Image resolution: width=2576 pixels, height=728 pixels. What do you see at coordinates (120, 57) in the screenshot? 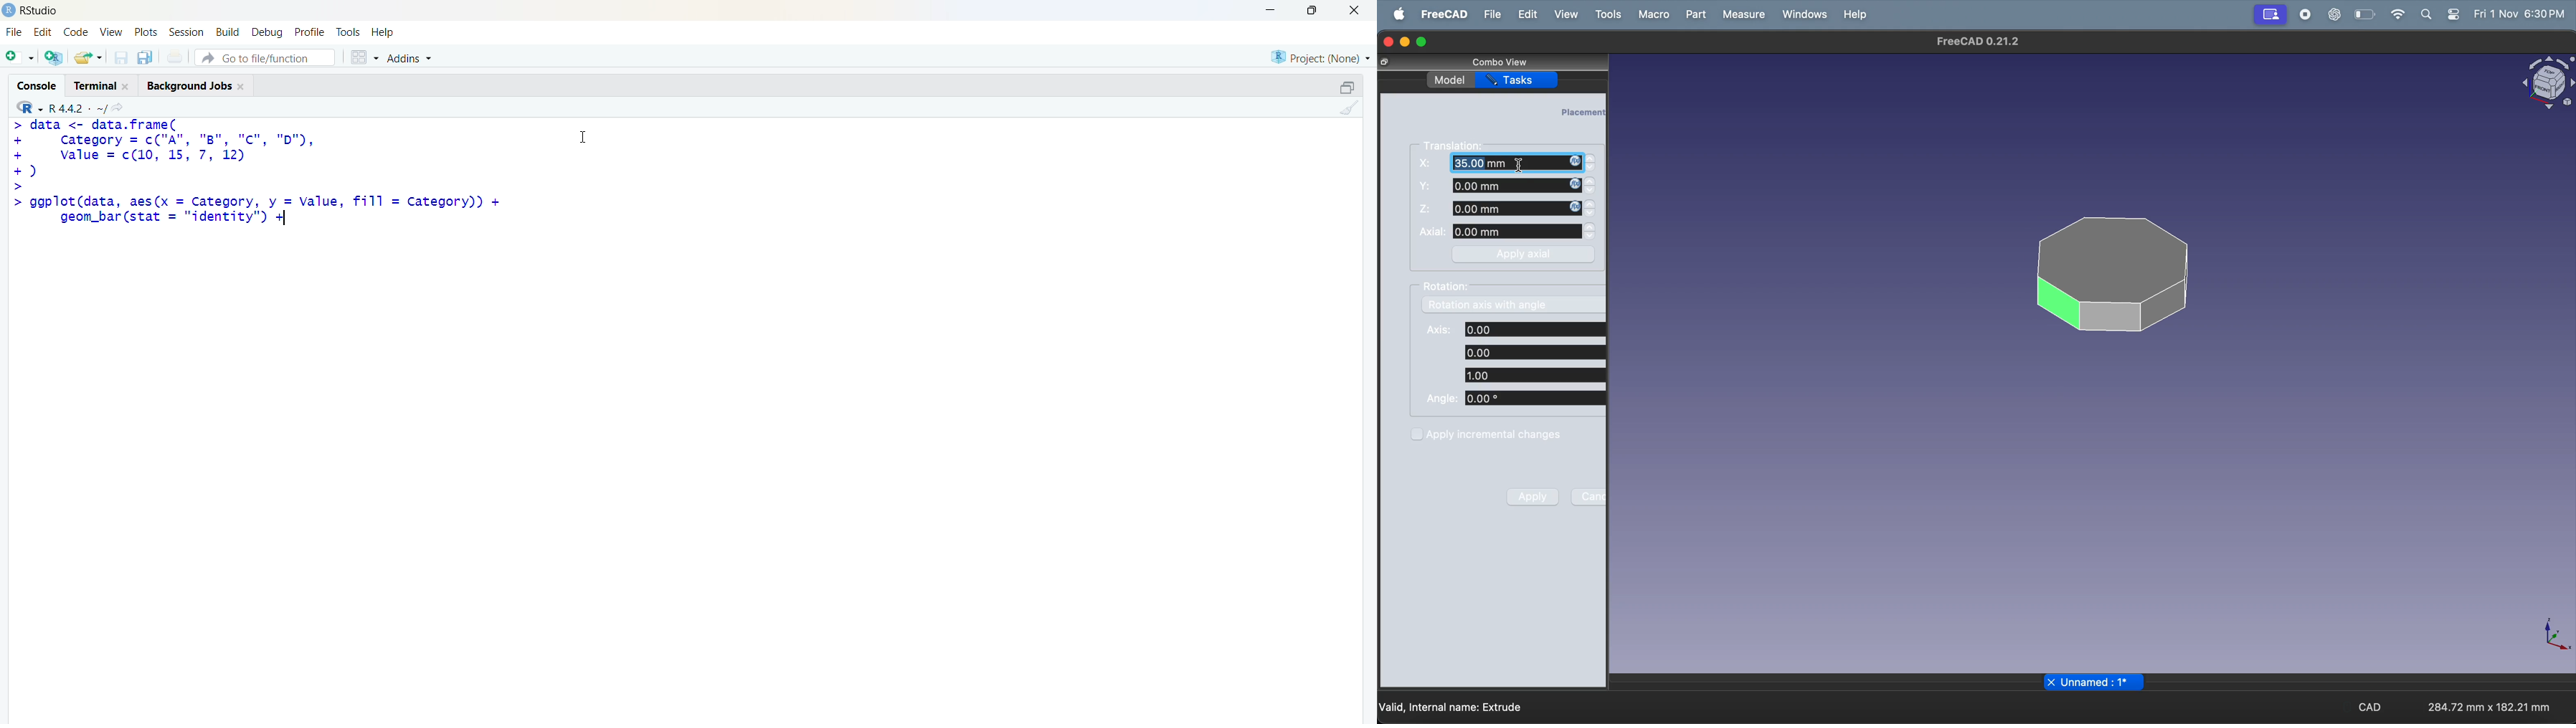
I see `save current document` at bounding box center [120, 57].